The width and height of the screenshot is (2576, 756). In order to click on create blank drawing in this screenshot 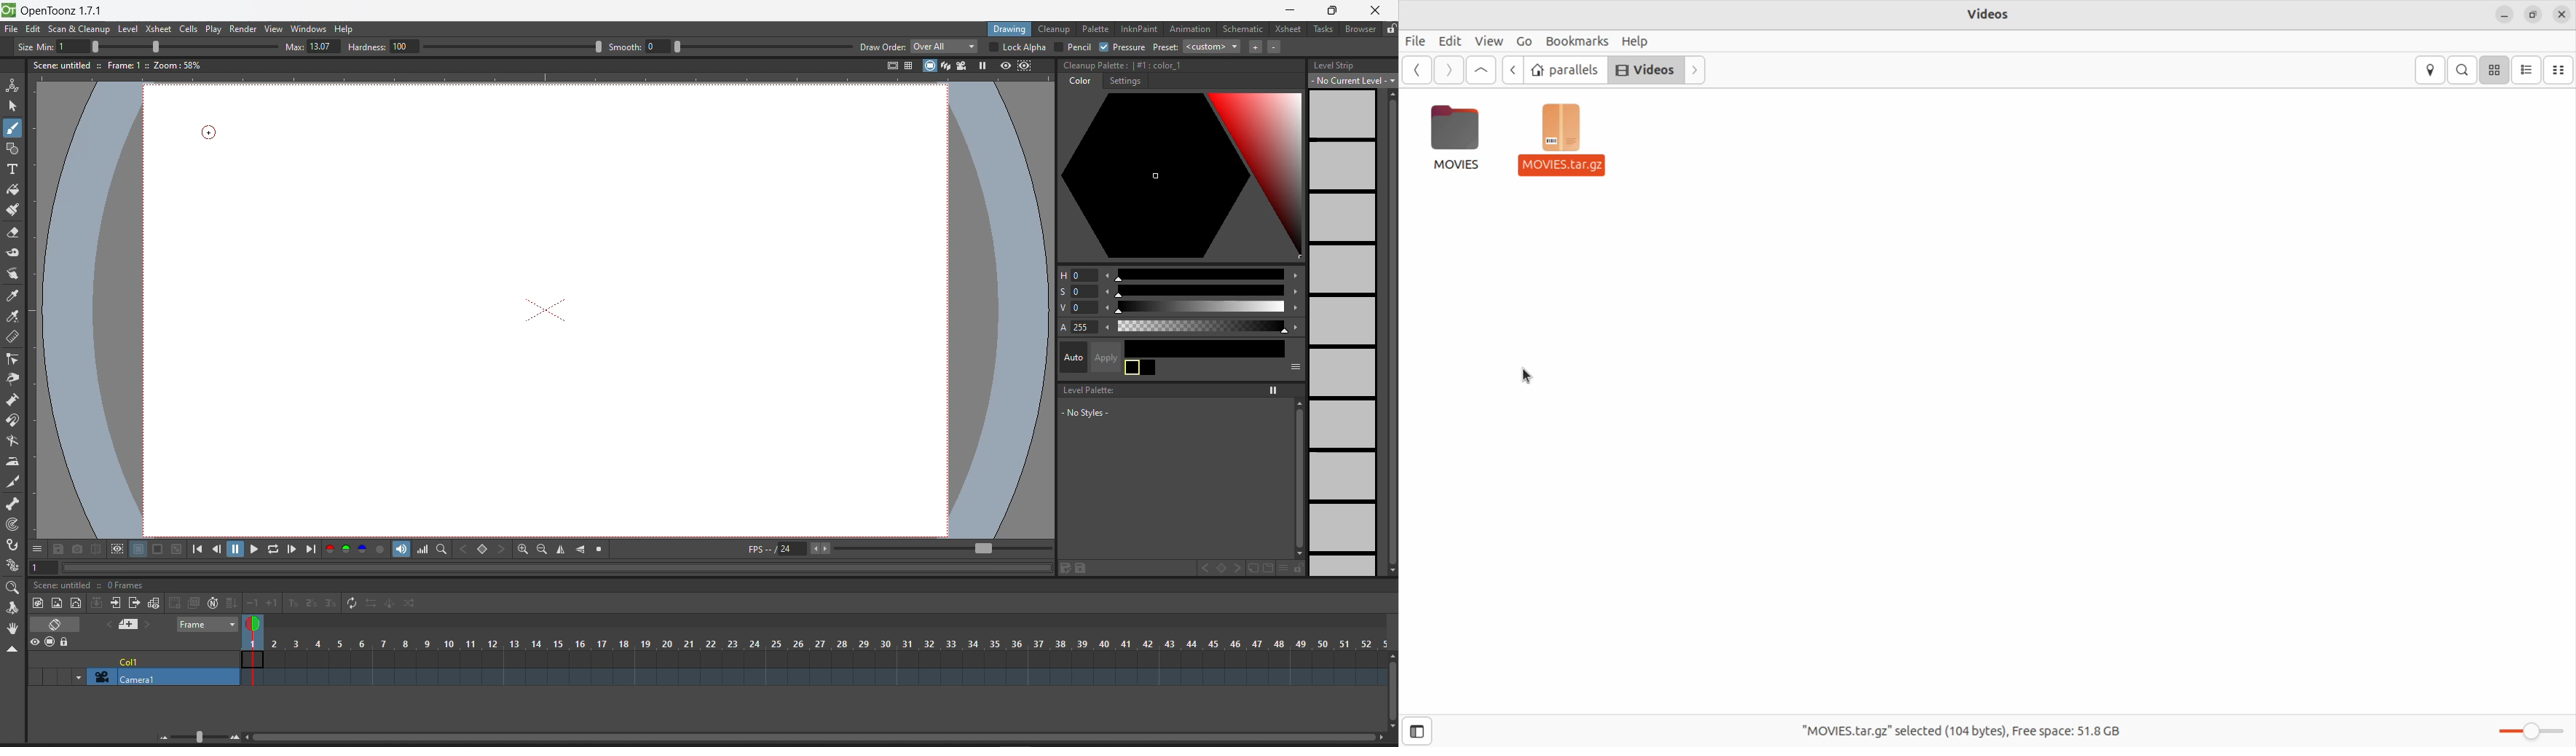, I will do `click(173, 603)`.